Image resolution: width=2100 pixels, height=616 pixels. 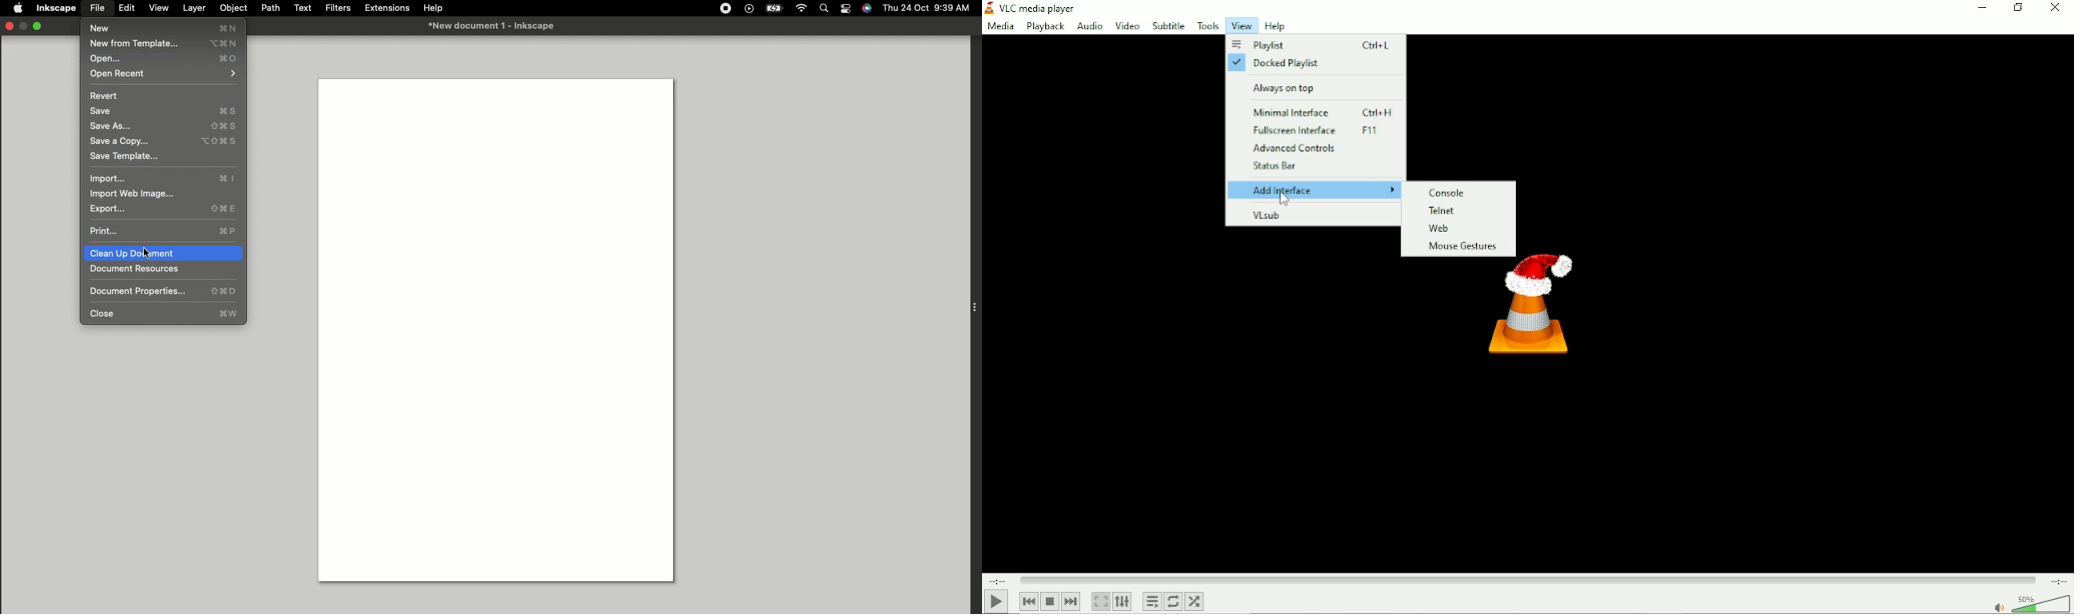 What do you see at coordinates (161, 293) in the screenshot?
I see `Document properties` at bounding box center [161, 293].